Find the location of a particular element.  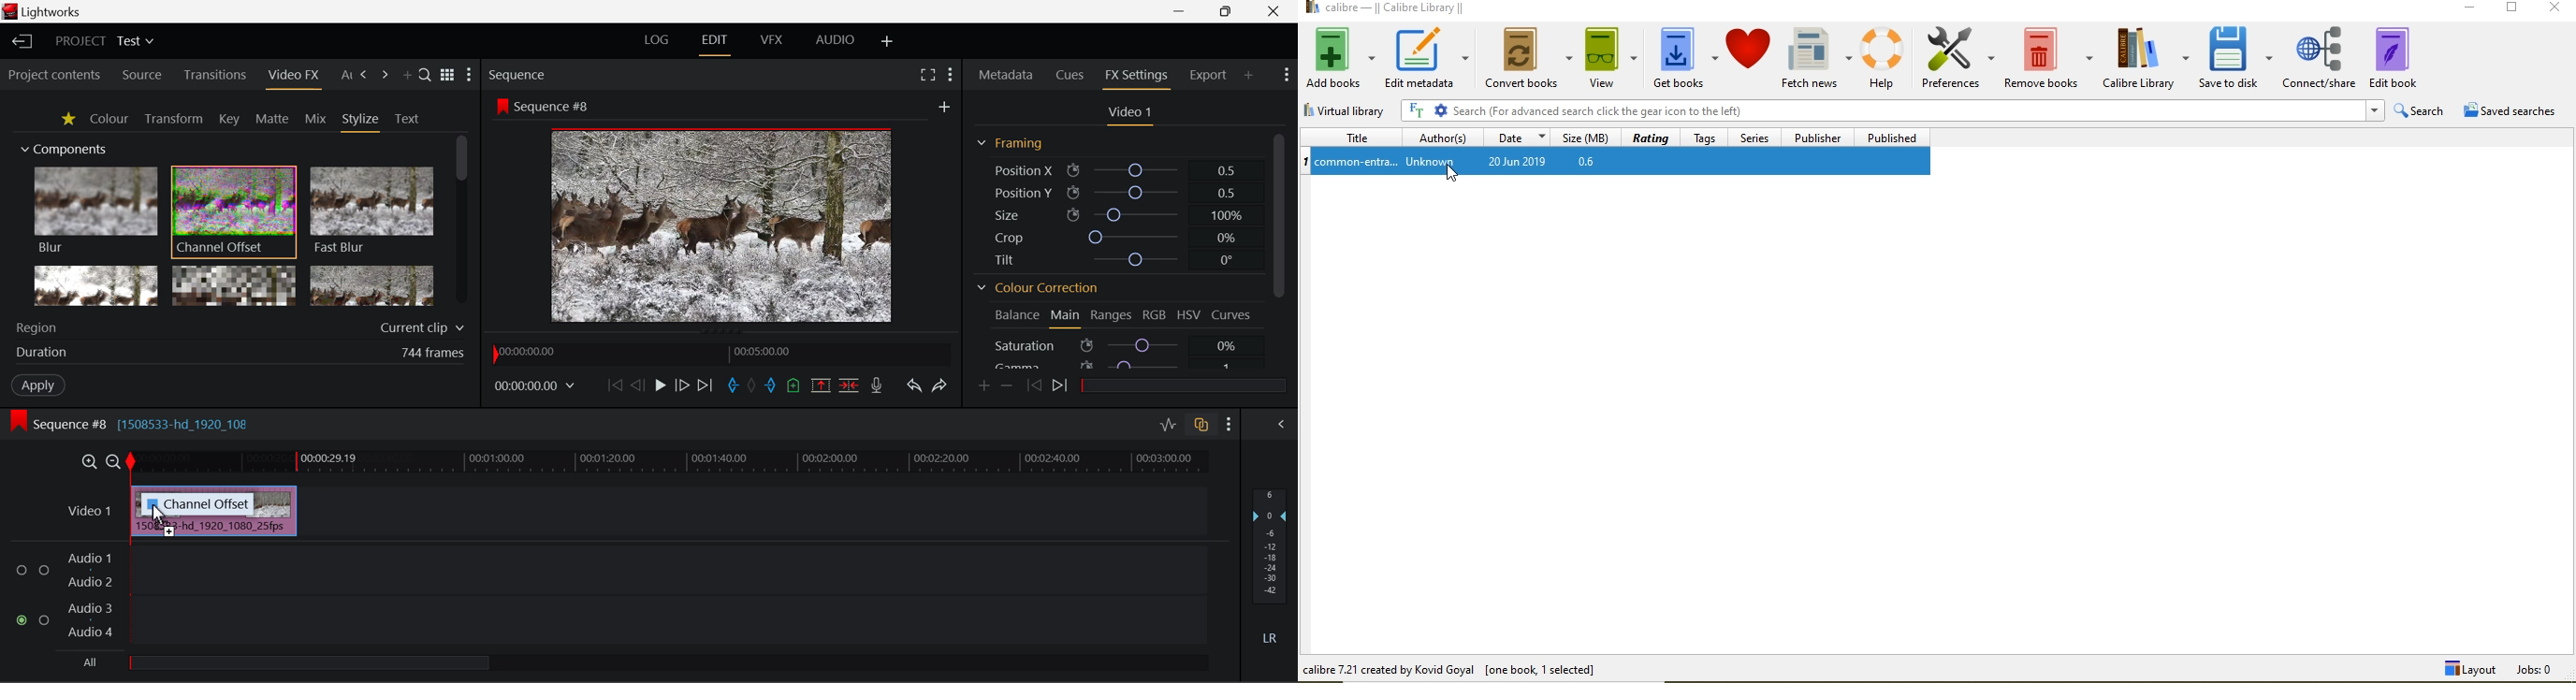

Layout is located at coordinates (2467, 670).